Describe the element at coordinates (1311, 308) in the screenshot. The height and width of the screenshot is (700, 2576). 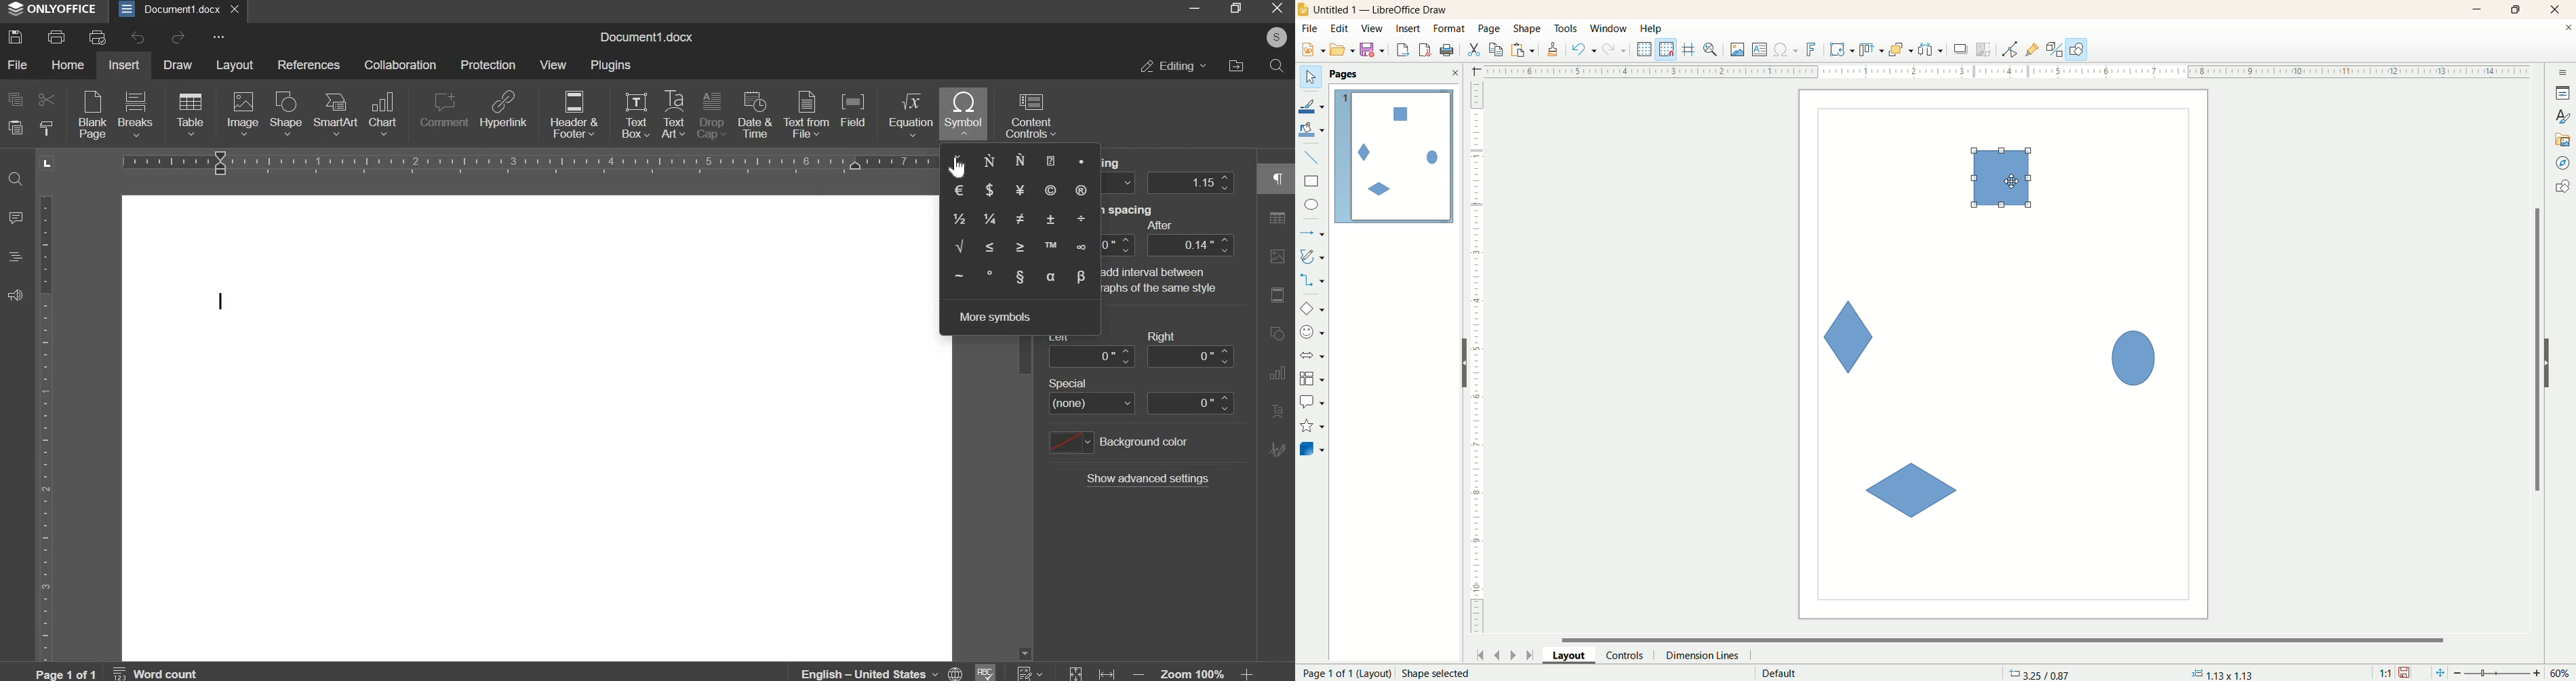
I see `basic shape` at that location.